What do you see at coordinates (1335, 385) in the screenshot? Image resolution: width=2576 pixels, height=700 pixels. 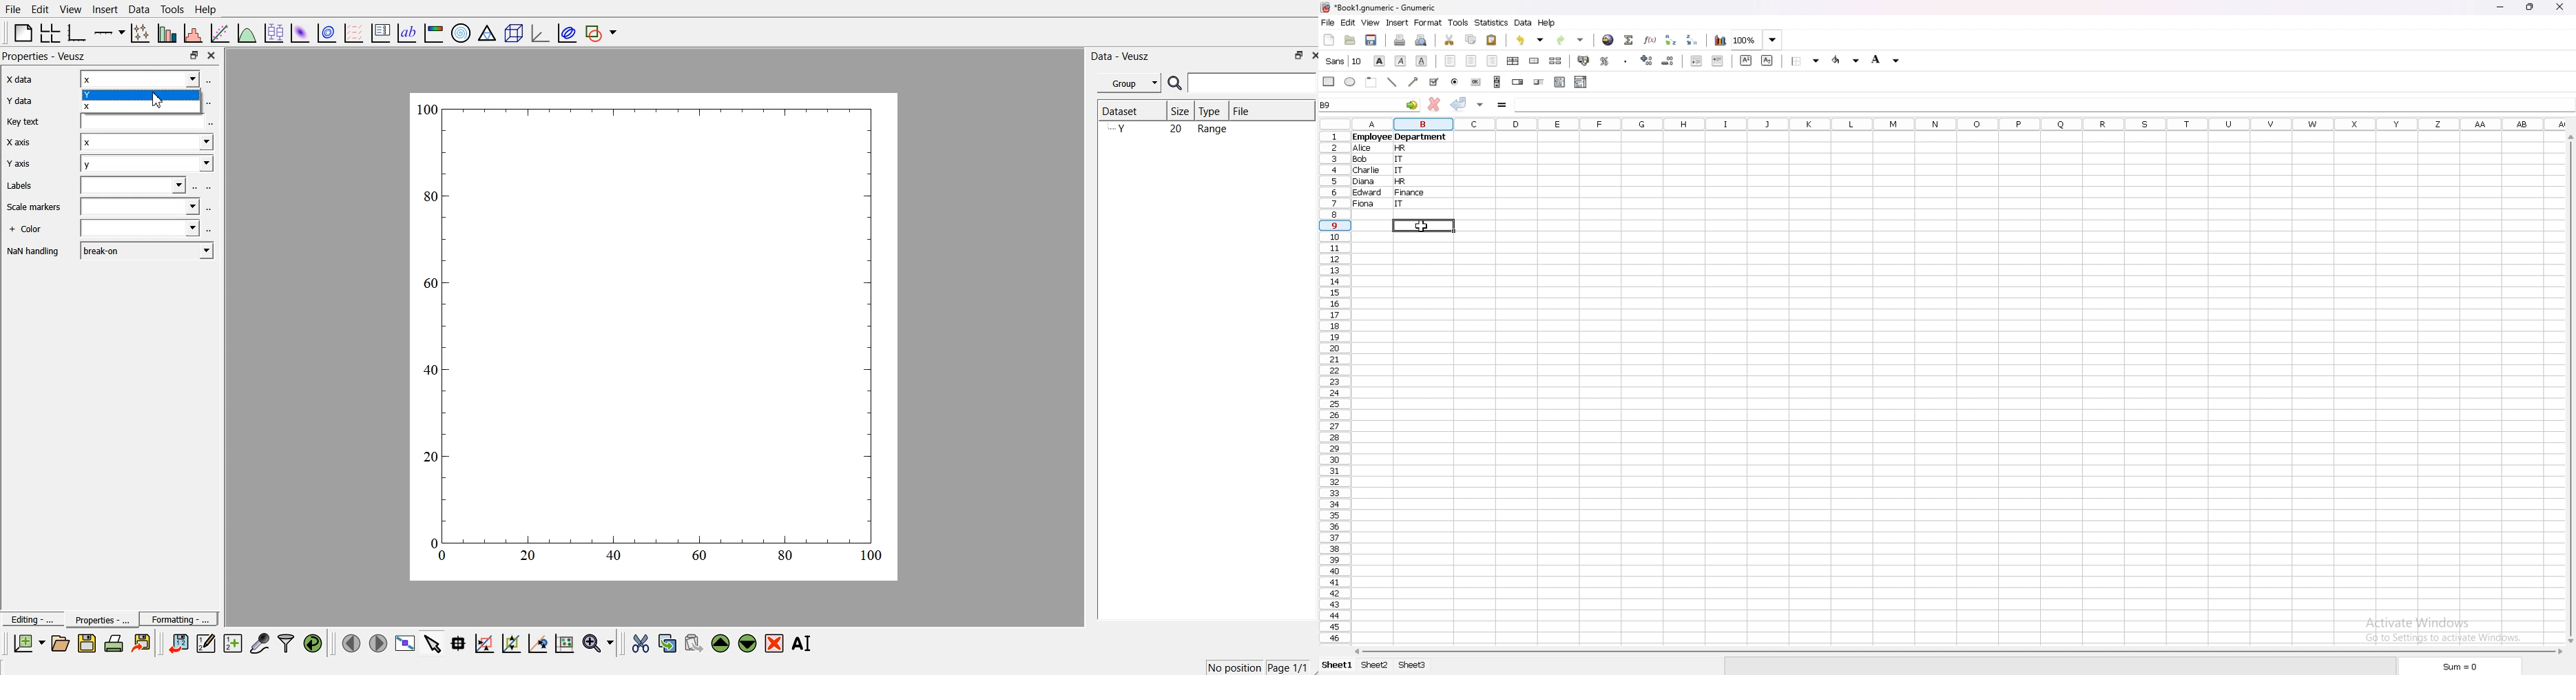 I see `rows` at bounding box center [1335, 385].